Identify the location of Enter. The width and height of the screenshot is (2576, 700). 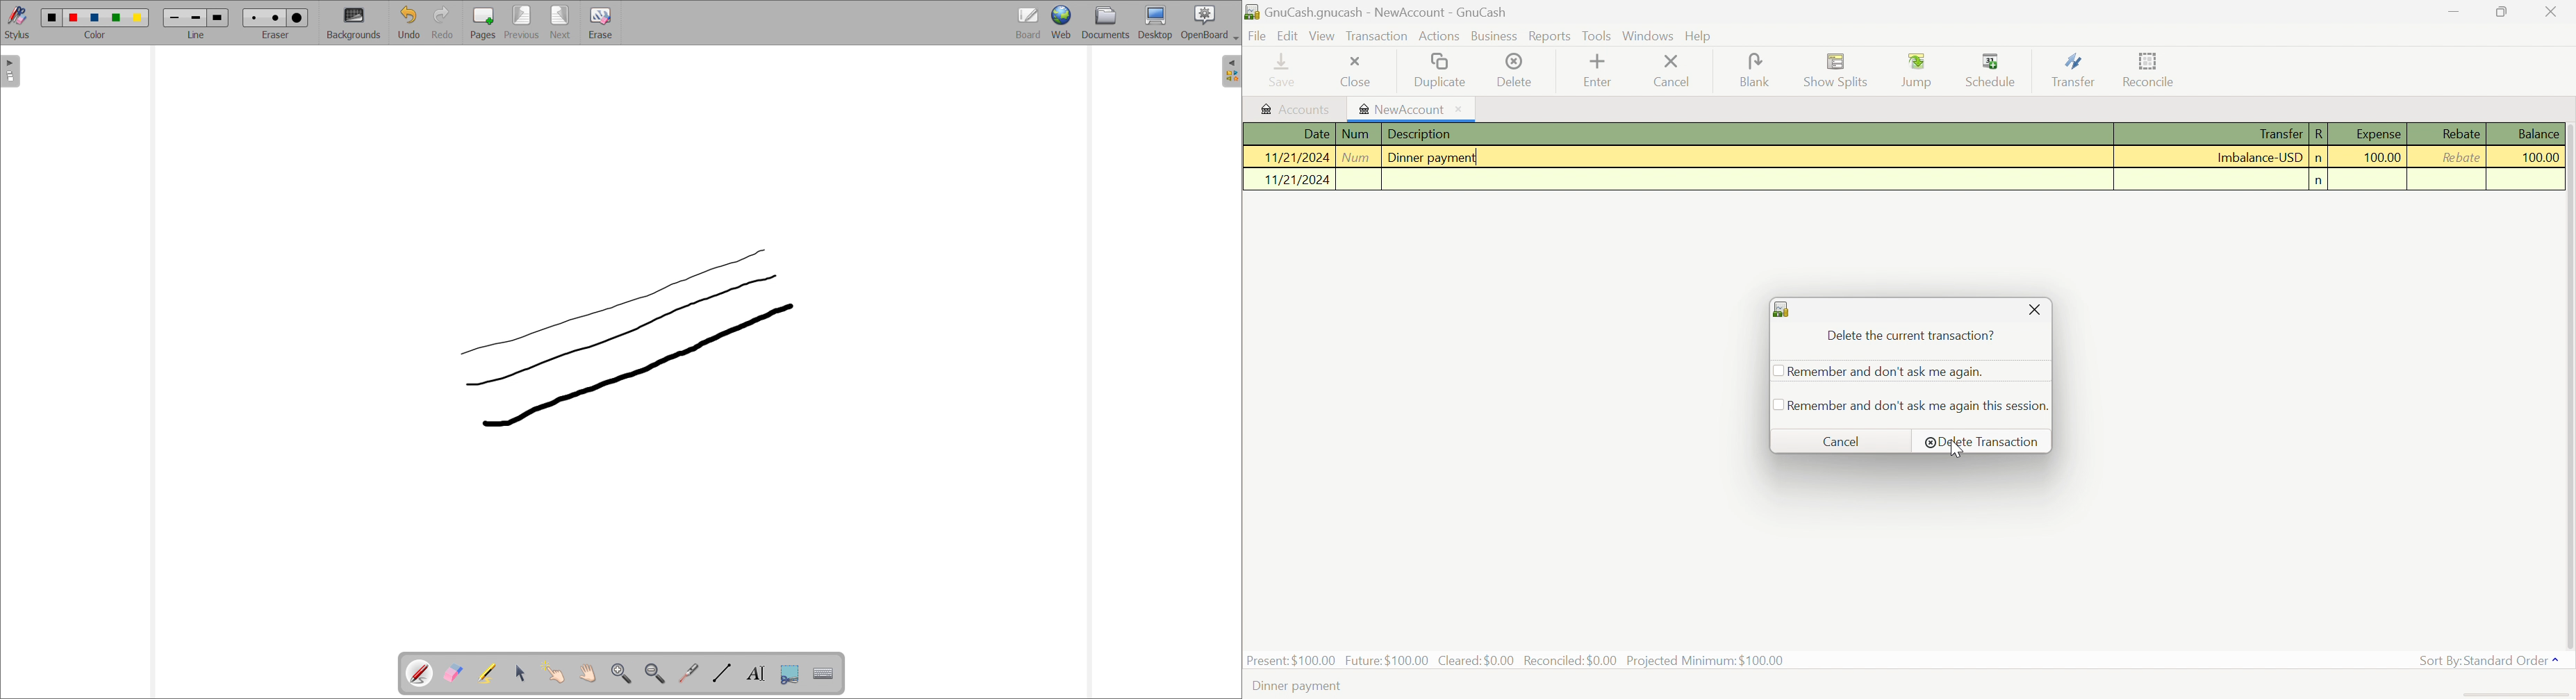
(1605, 72).